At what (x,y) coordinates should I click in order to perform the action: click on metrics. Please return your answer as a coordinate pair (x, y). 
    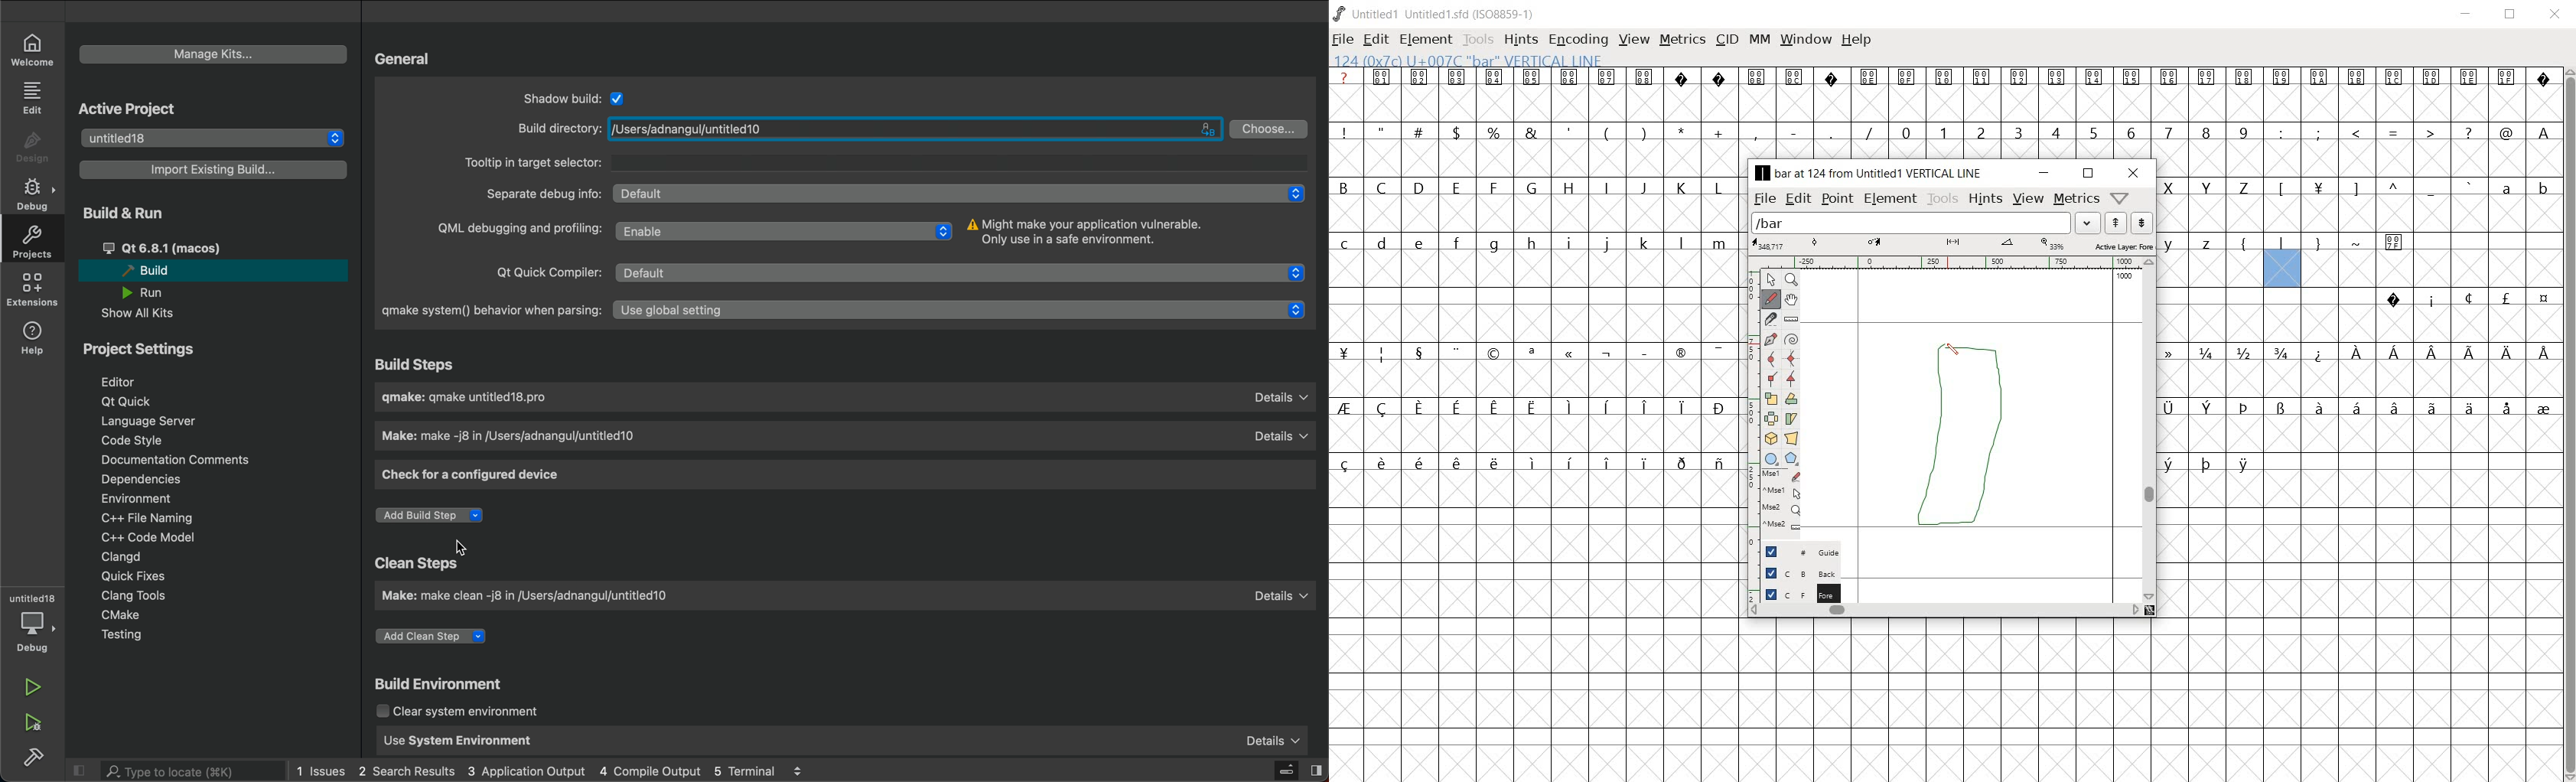
    Looking at the image, I should click on (2076, 197).